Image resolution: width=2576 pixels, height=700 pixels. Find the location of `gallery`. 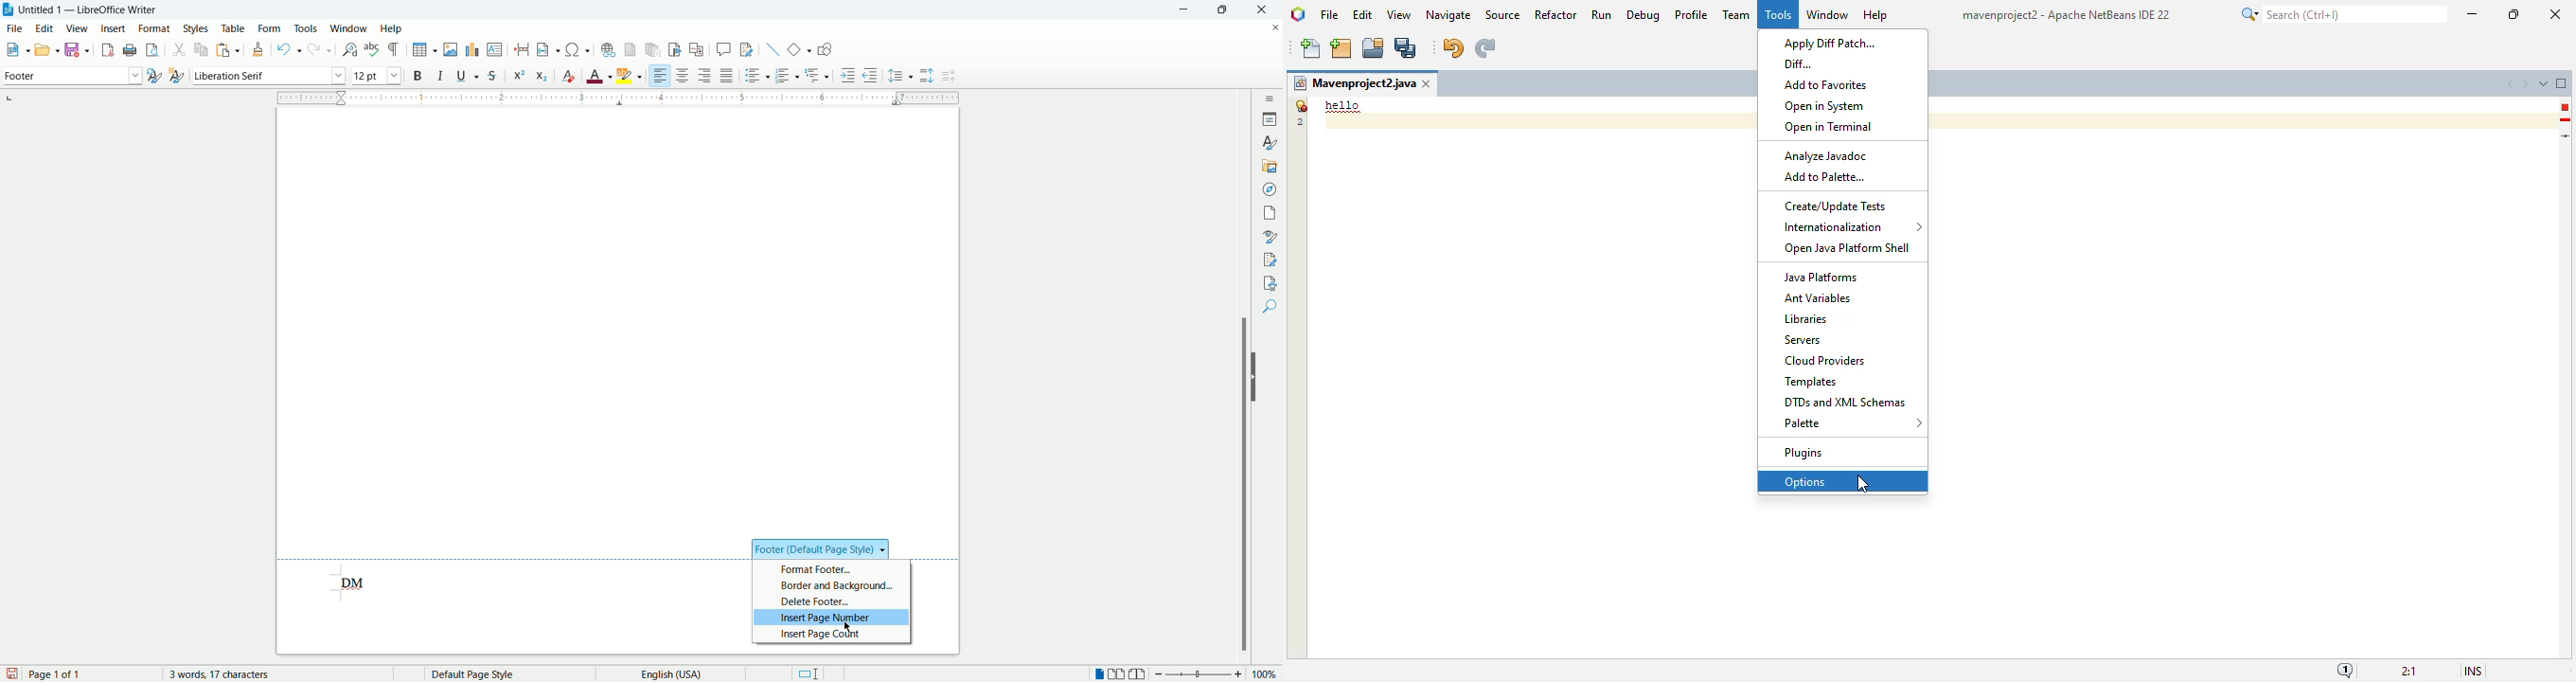

gallery is located at coordinates (1270, 164).